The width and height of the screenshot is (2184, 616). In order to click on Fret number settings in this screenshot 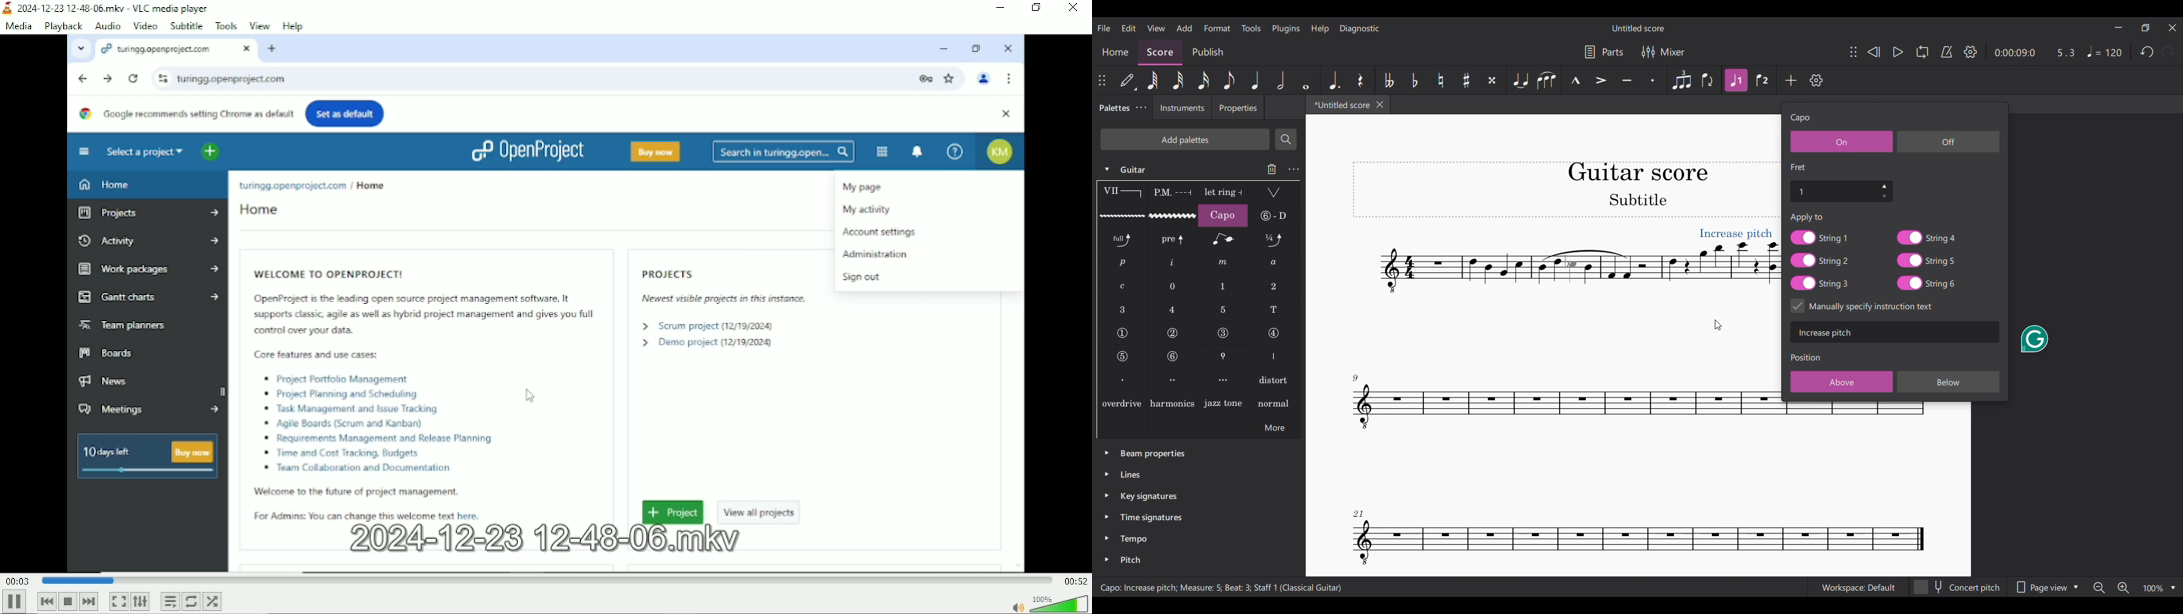, I will do `click(1843, 189)`.